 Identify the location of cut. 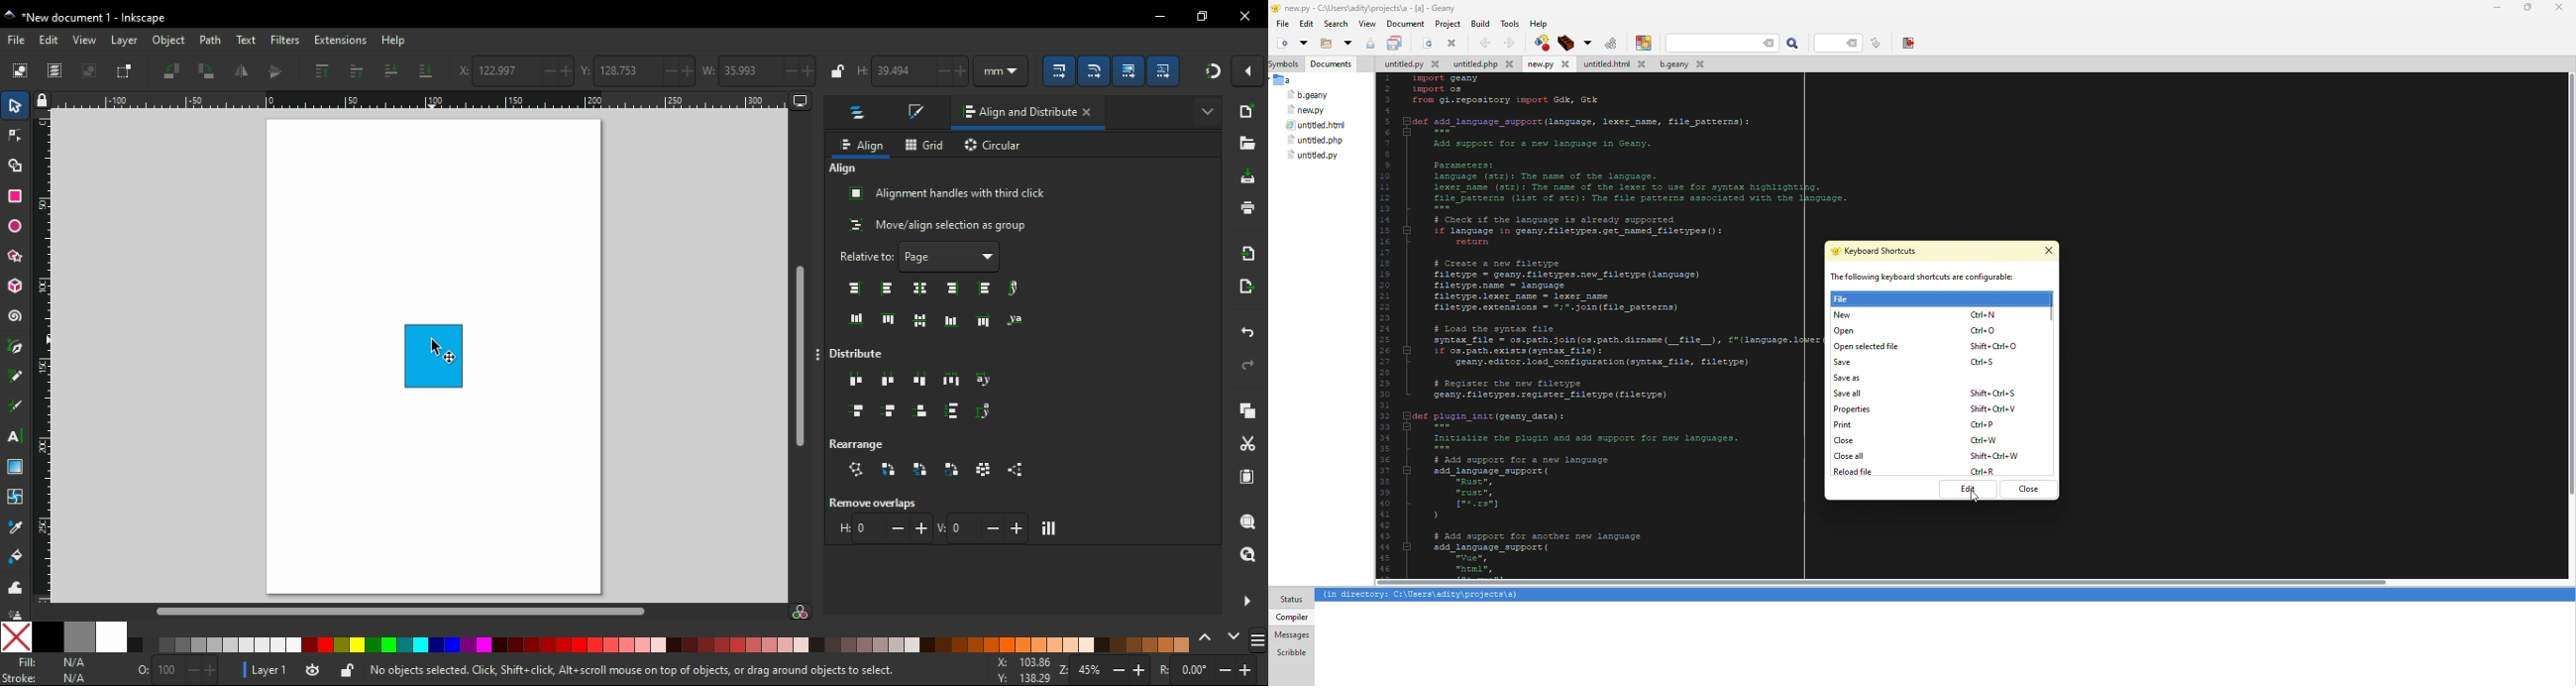
(1247, 442).